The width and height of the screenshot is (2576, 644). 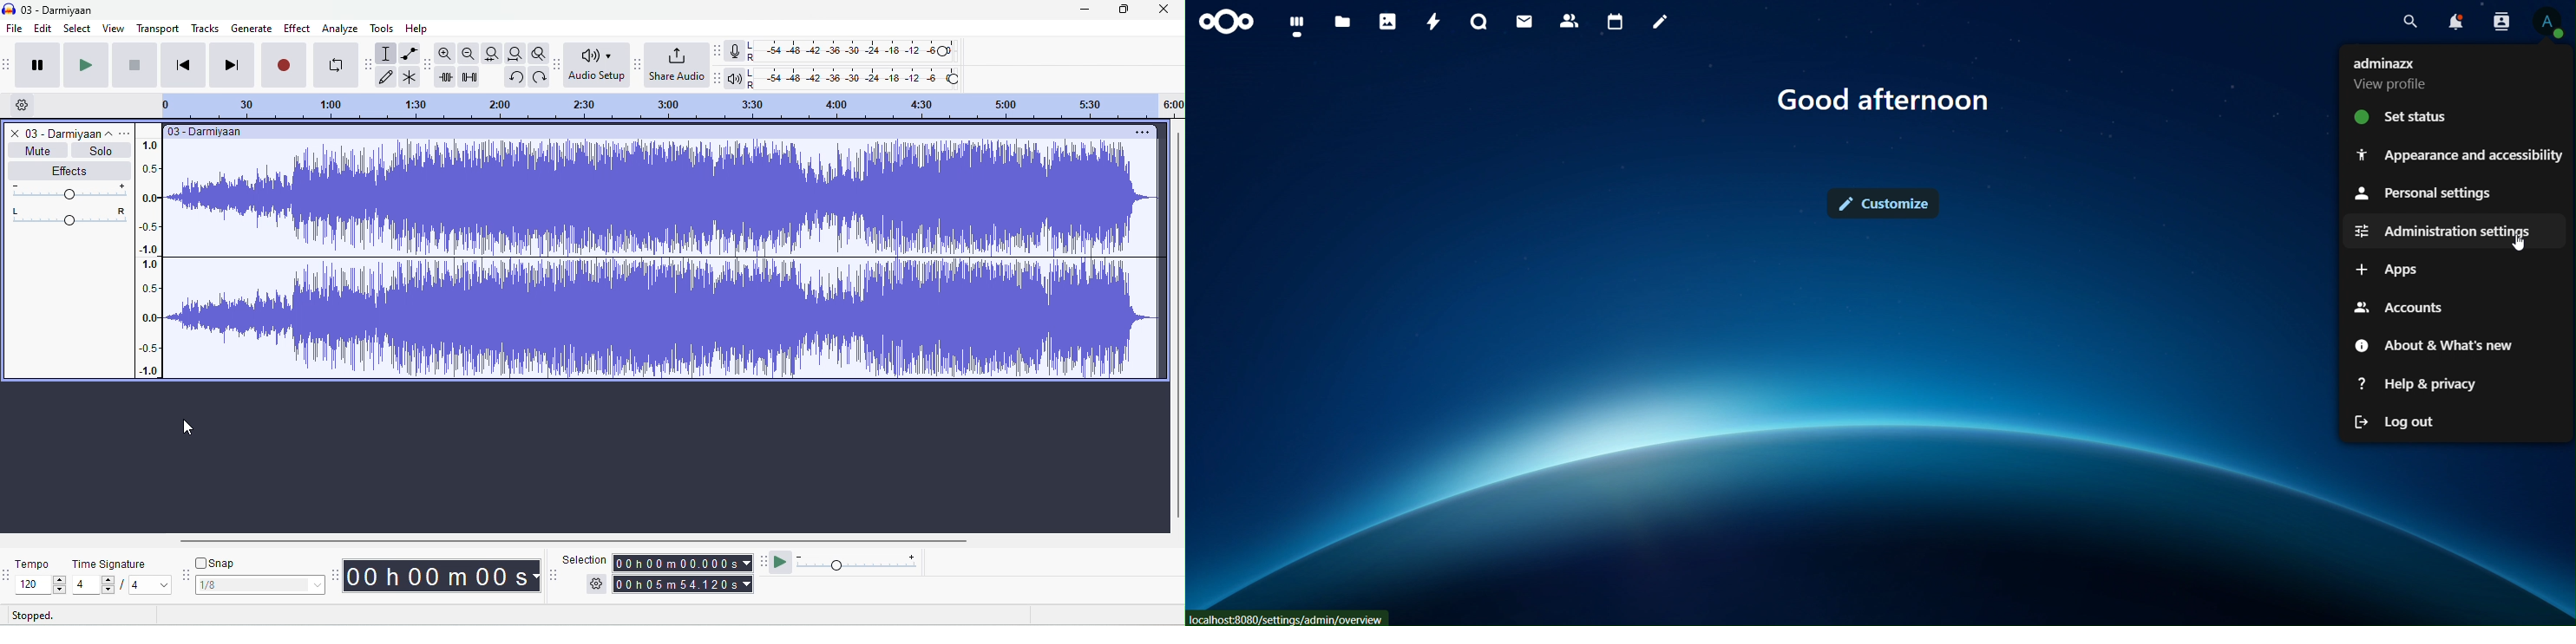 What do you see at coordinates (111, 562) in the screenshot?
I see `time signature` at bounding box center [111, 562].